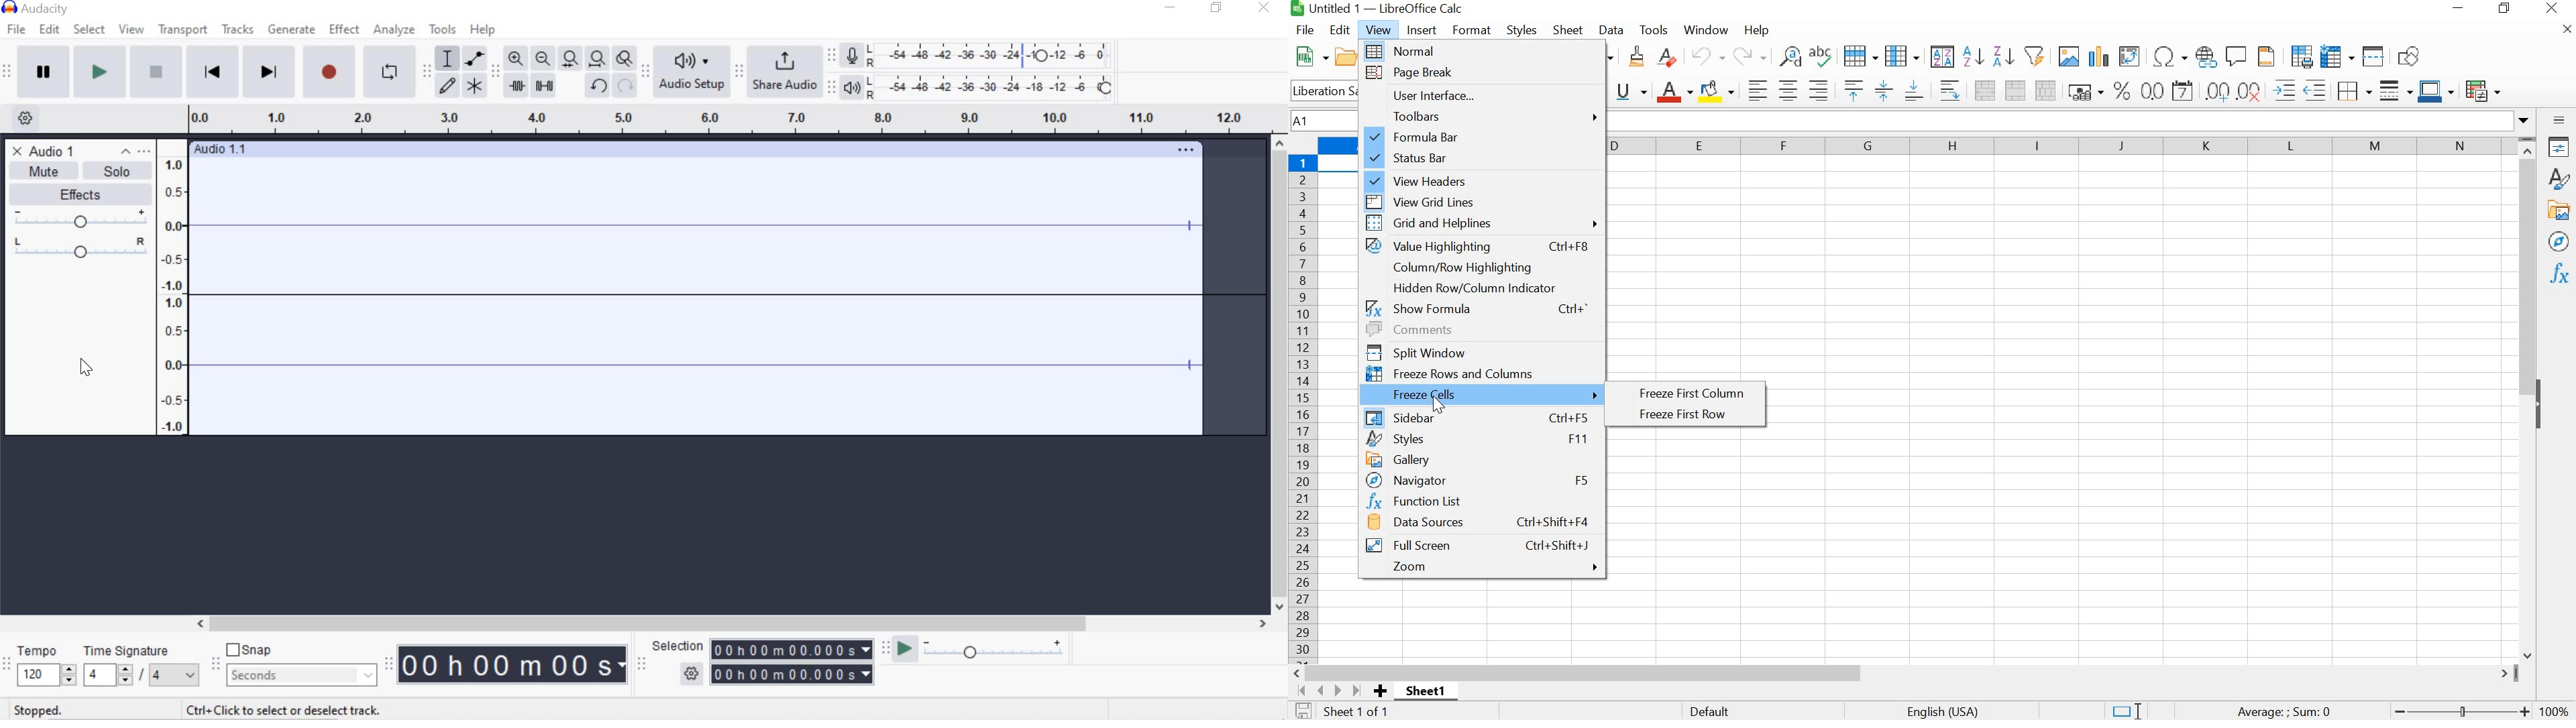  I want to click on Pan, so click(79, 249).